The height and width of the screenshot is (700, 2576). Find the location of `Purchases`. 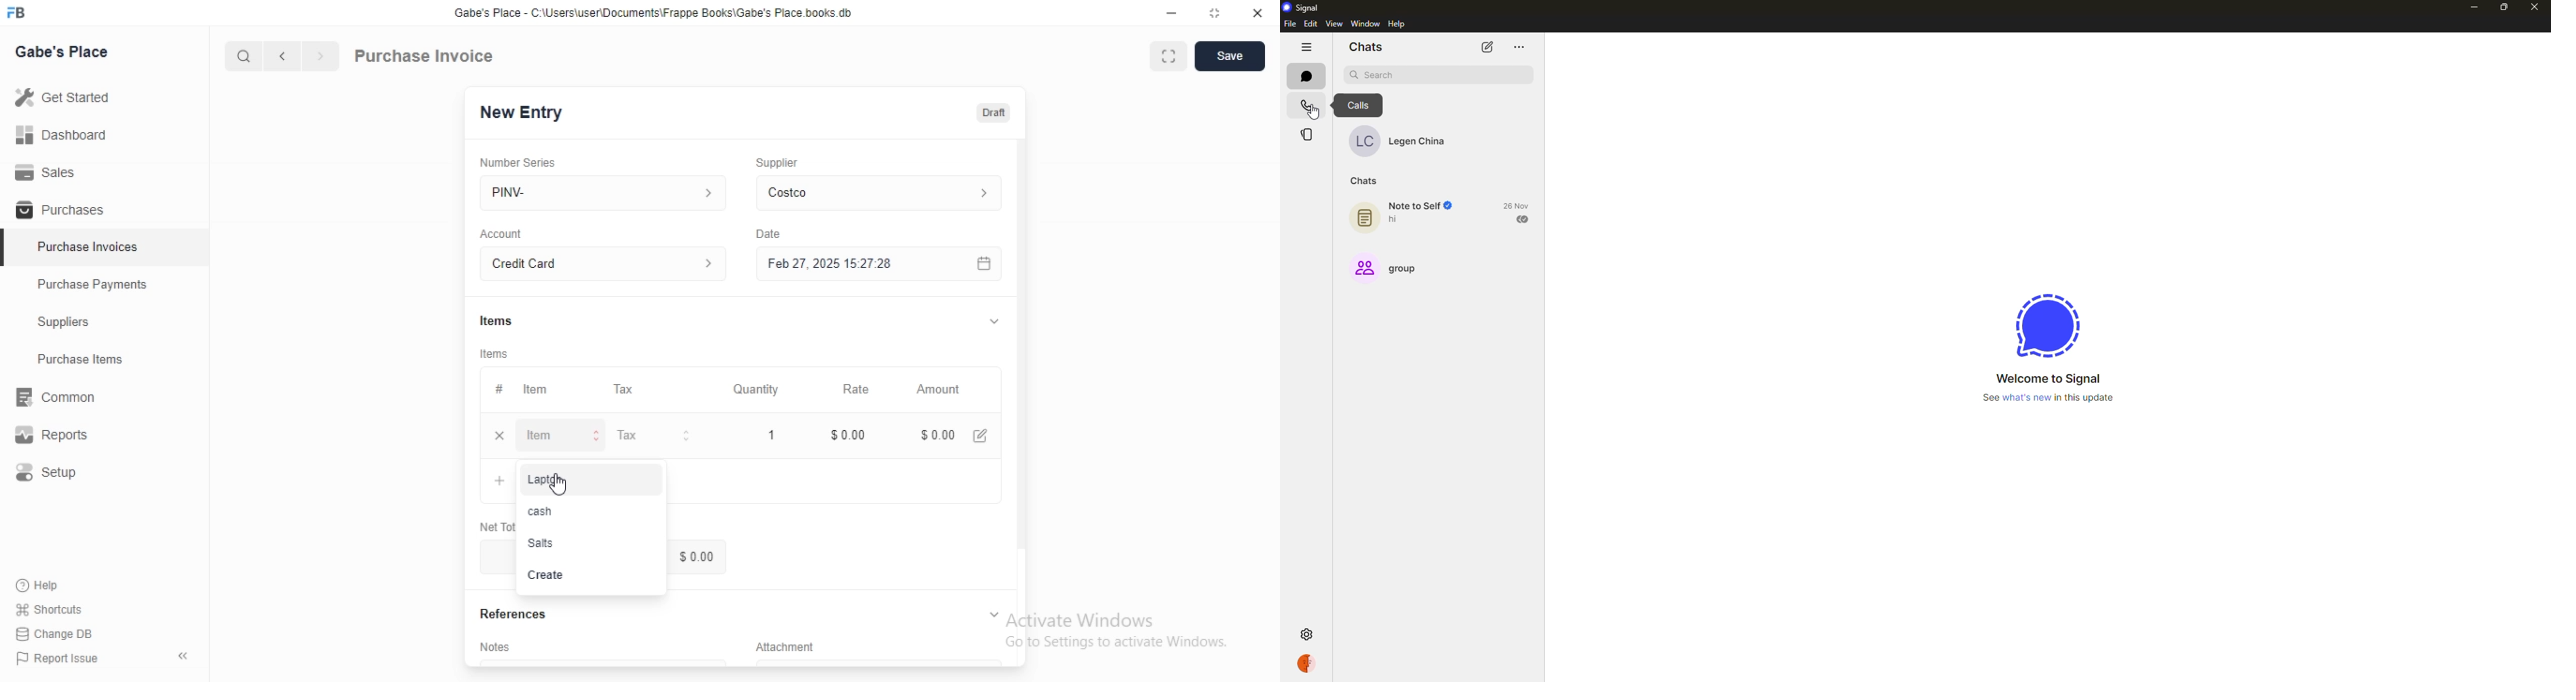

Purchases is located at coordinates (104, 208).